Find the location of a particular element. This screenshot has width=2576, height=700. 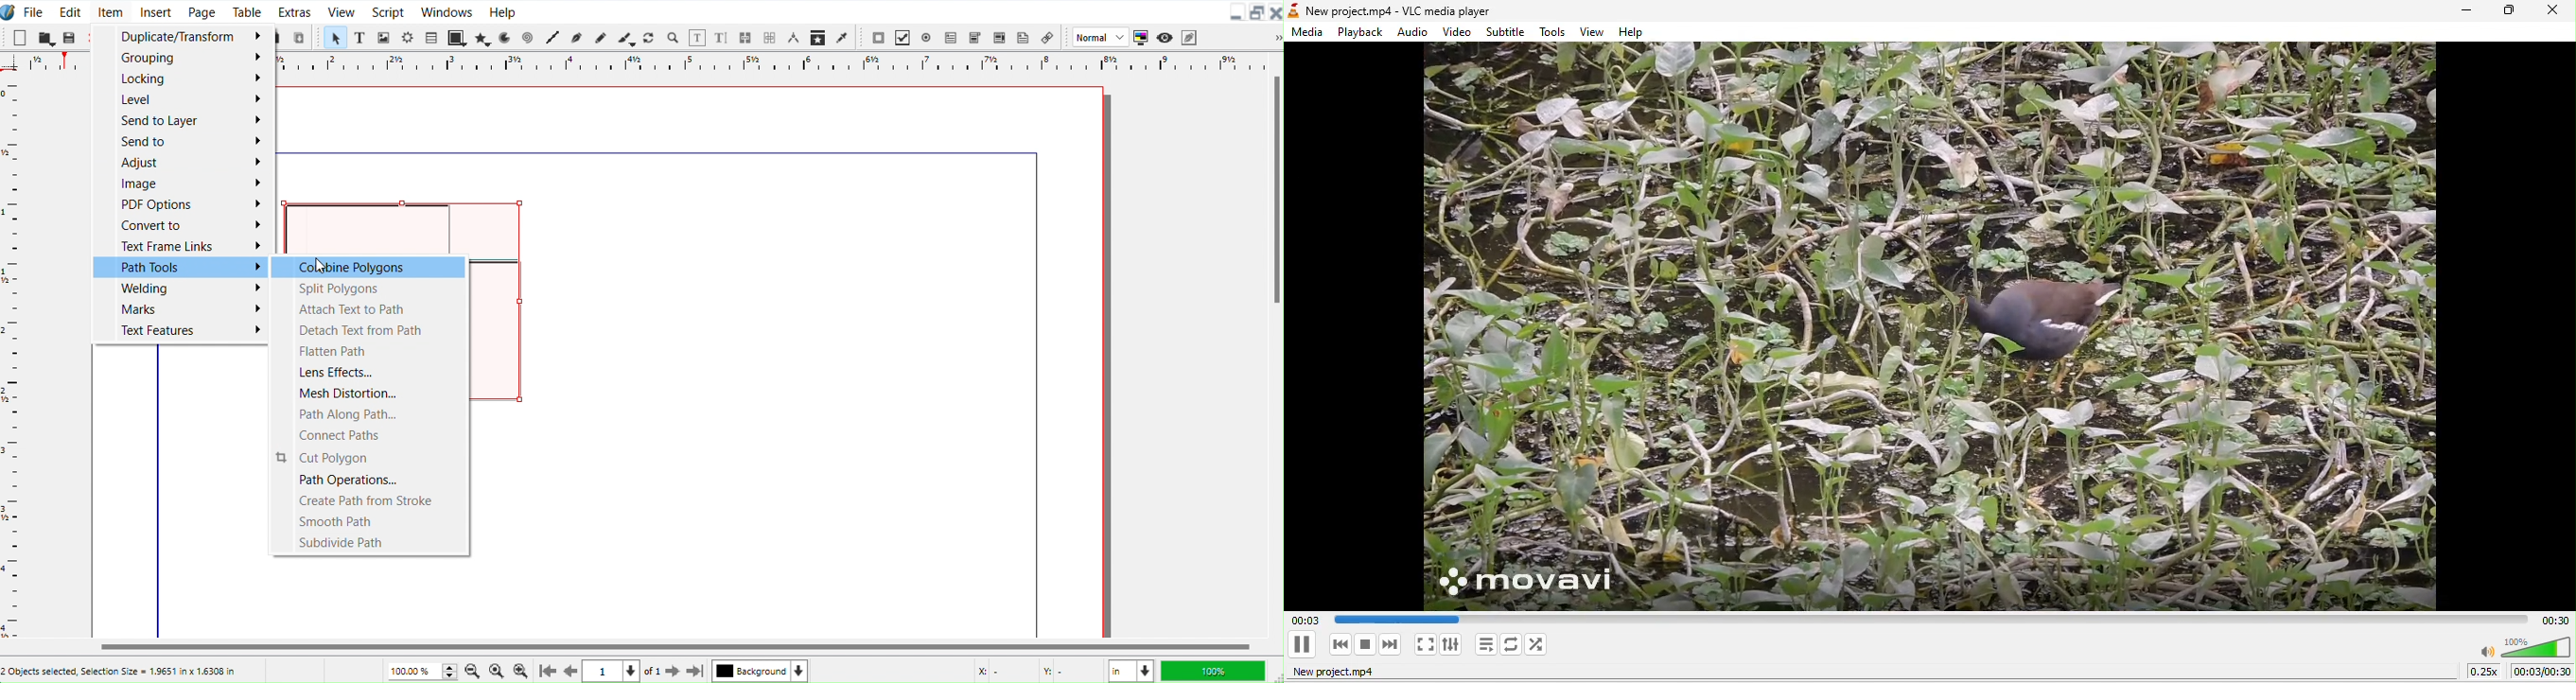

Poligon selected : Size = 1.3755 in x 1.1558 in’ is located at coordinates (119, 670).